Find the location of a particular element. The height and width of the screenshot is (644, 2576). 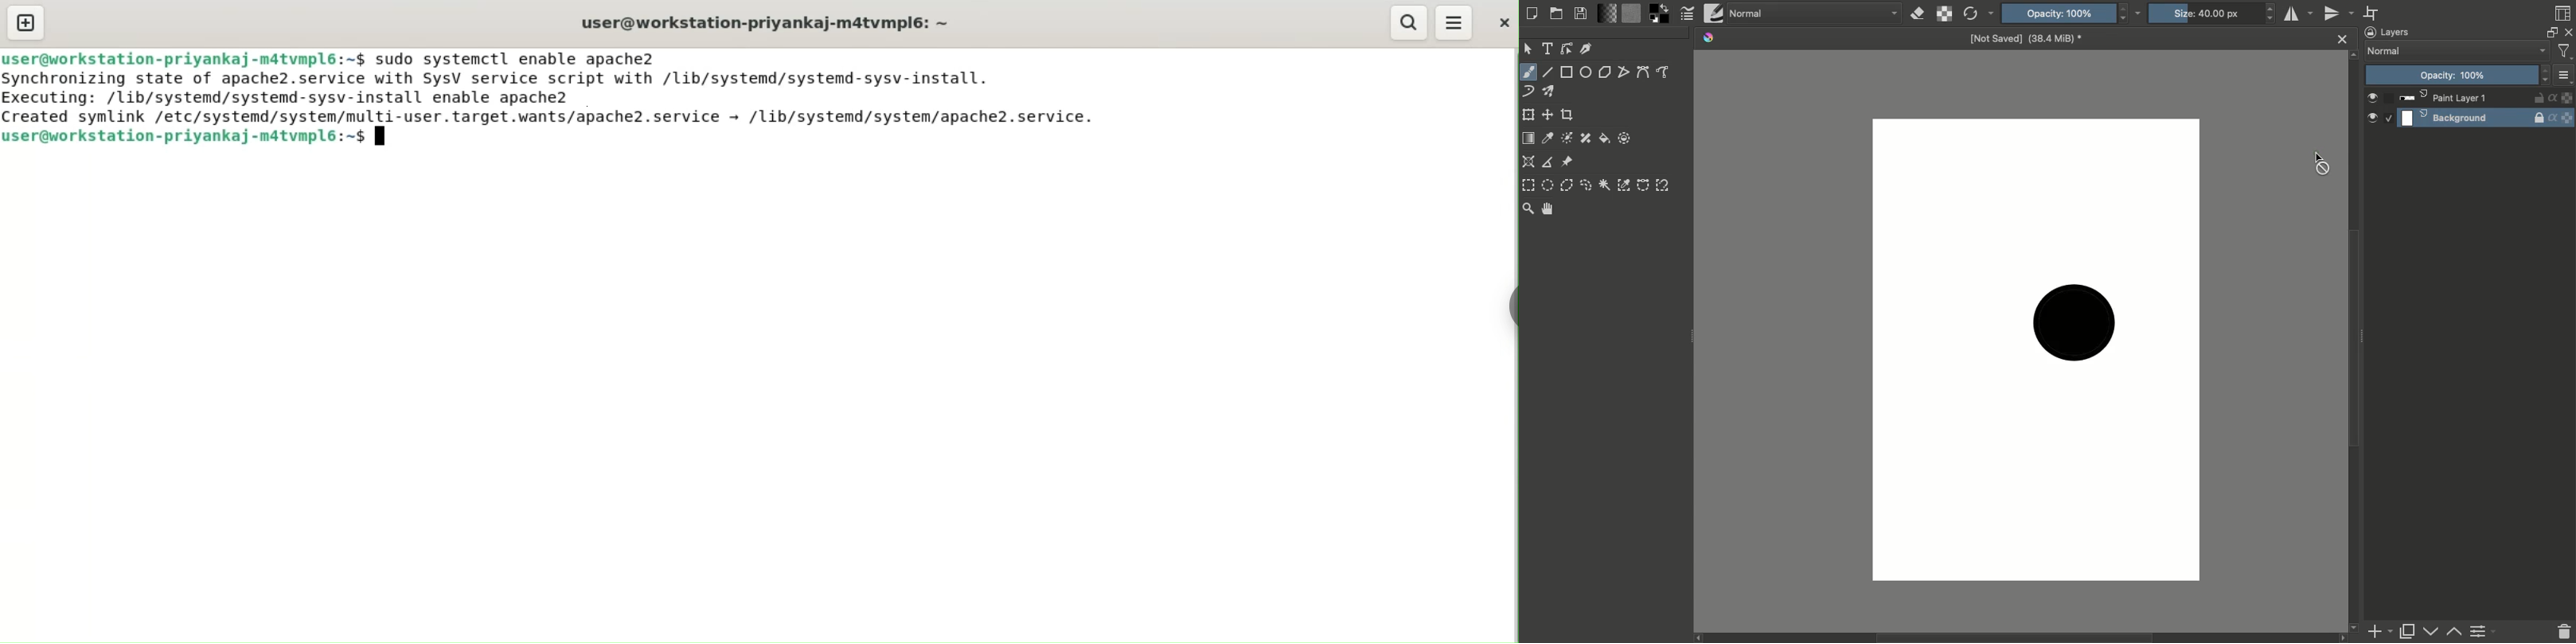

Polyline is located at coordinates (1625, 72).